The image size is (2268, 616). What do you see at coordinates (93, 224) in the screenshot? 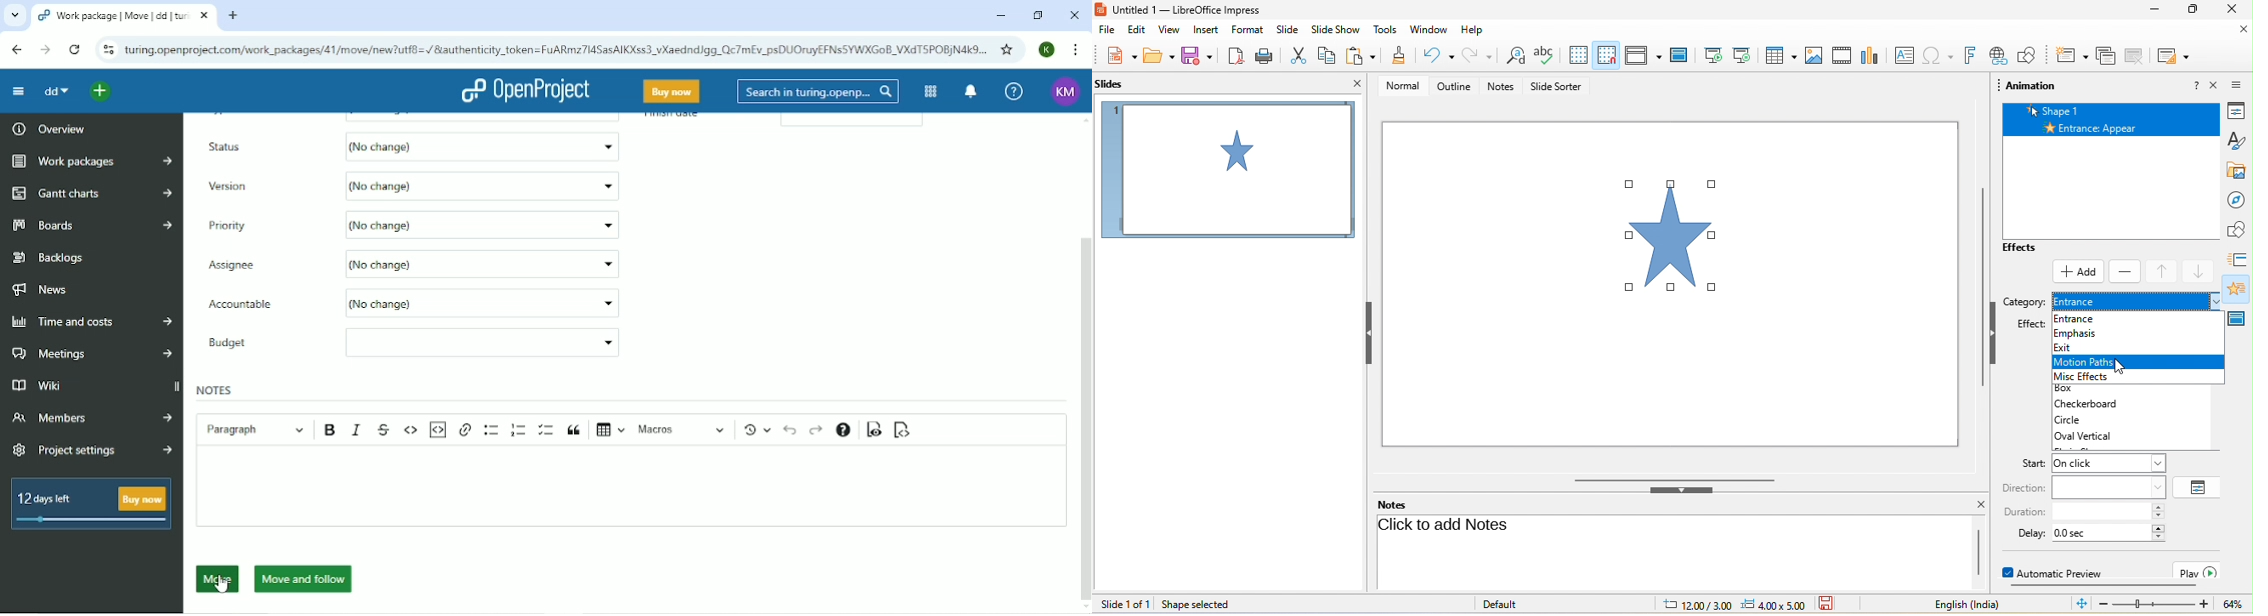
I see `Boards` at bounding box center [93, 224].